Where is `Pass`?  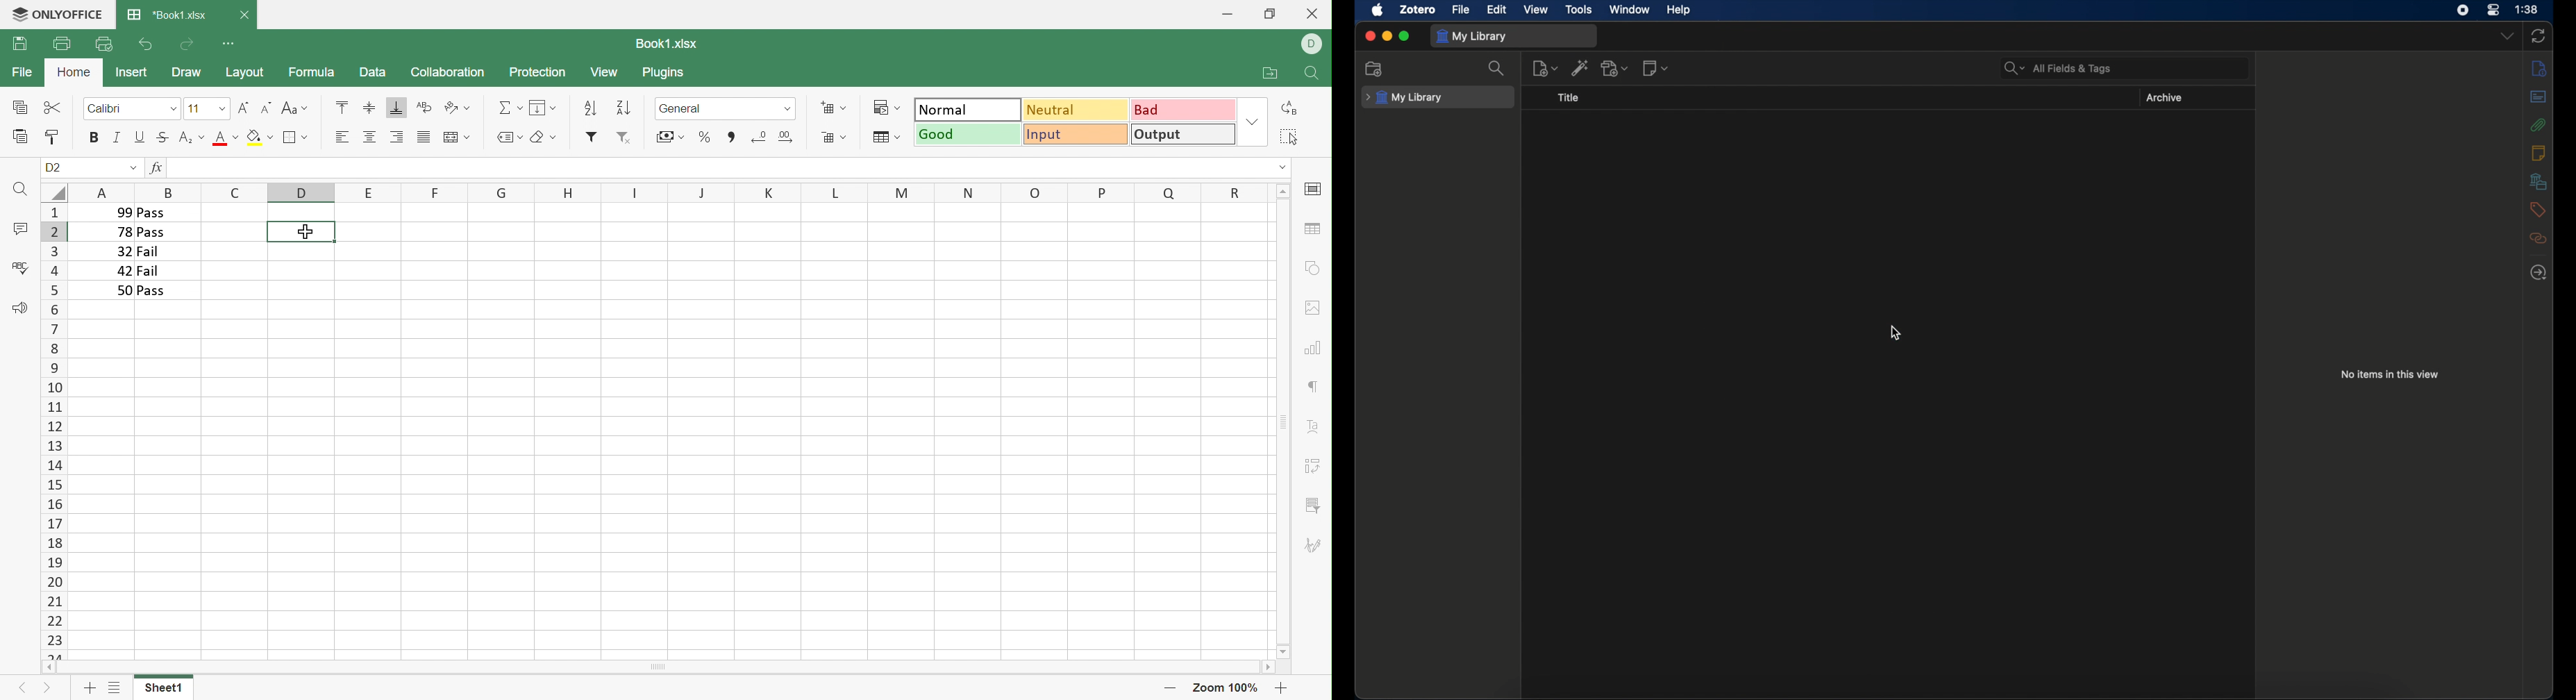 Pass is located at coordinates (151, 212).